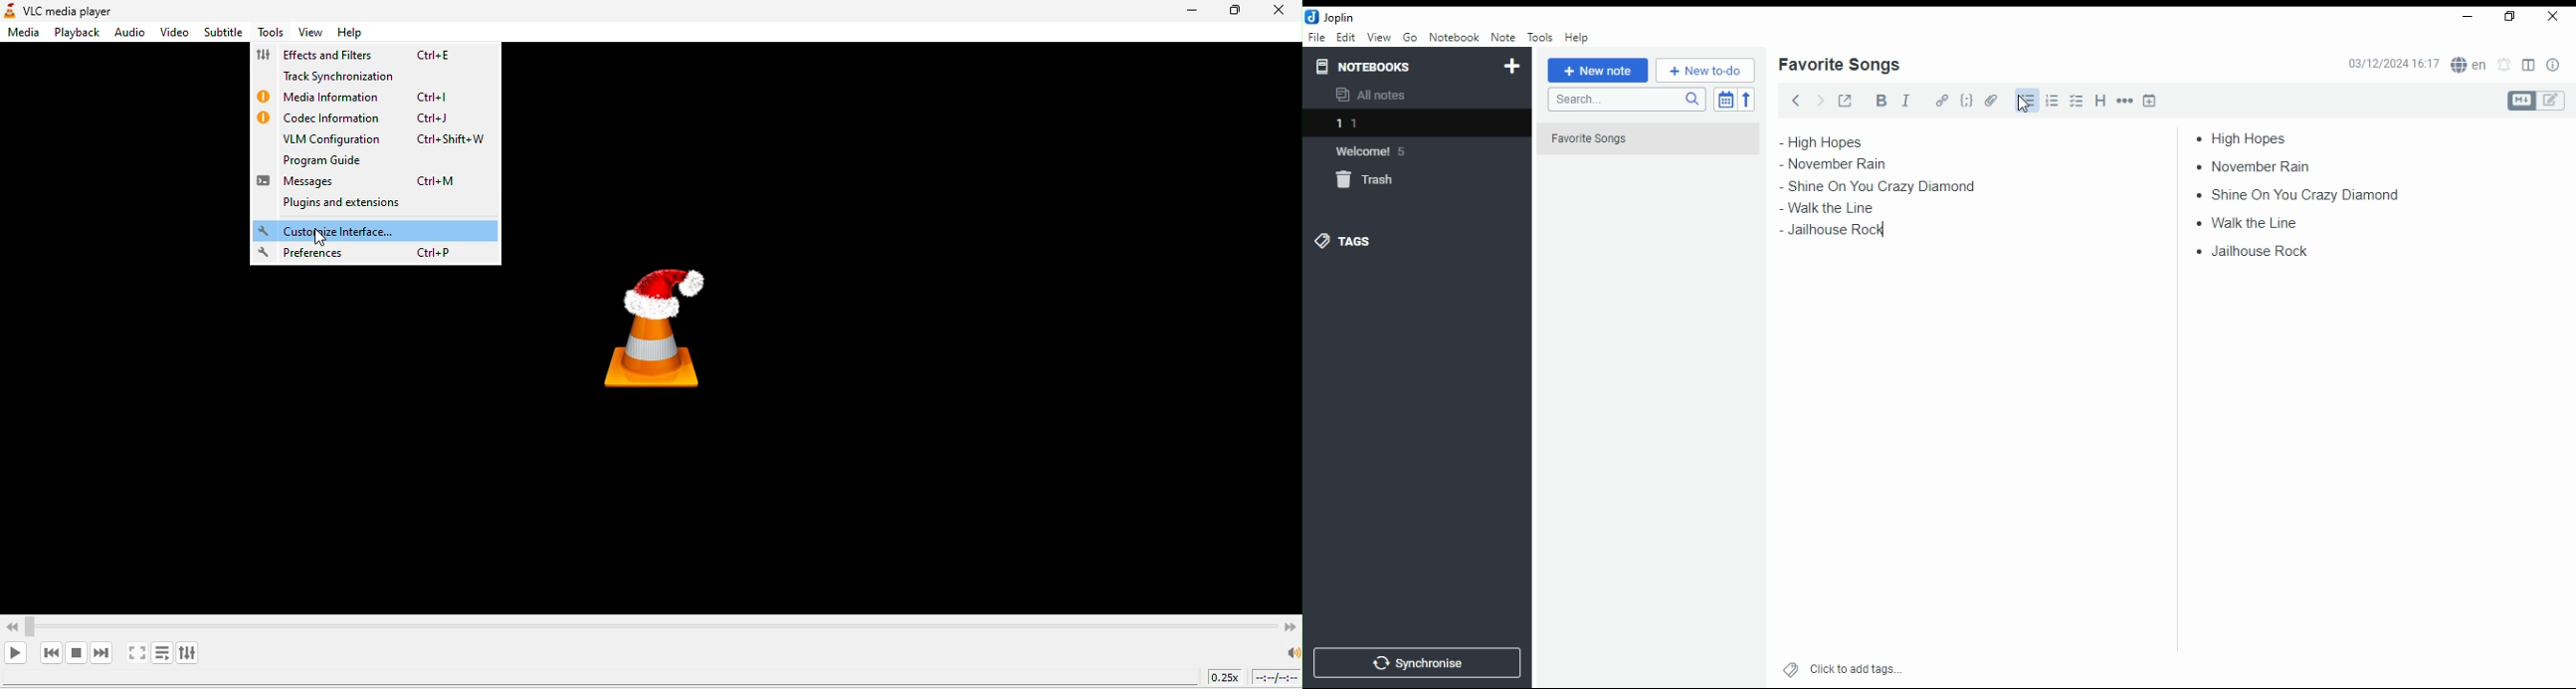 This screenshot has height=700, width=2576. What do you see at coordinates (138, 654) in the screenshot?
I see `video in full screen` at bounding box center [138, 654].